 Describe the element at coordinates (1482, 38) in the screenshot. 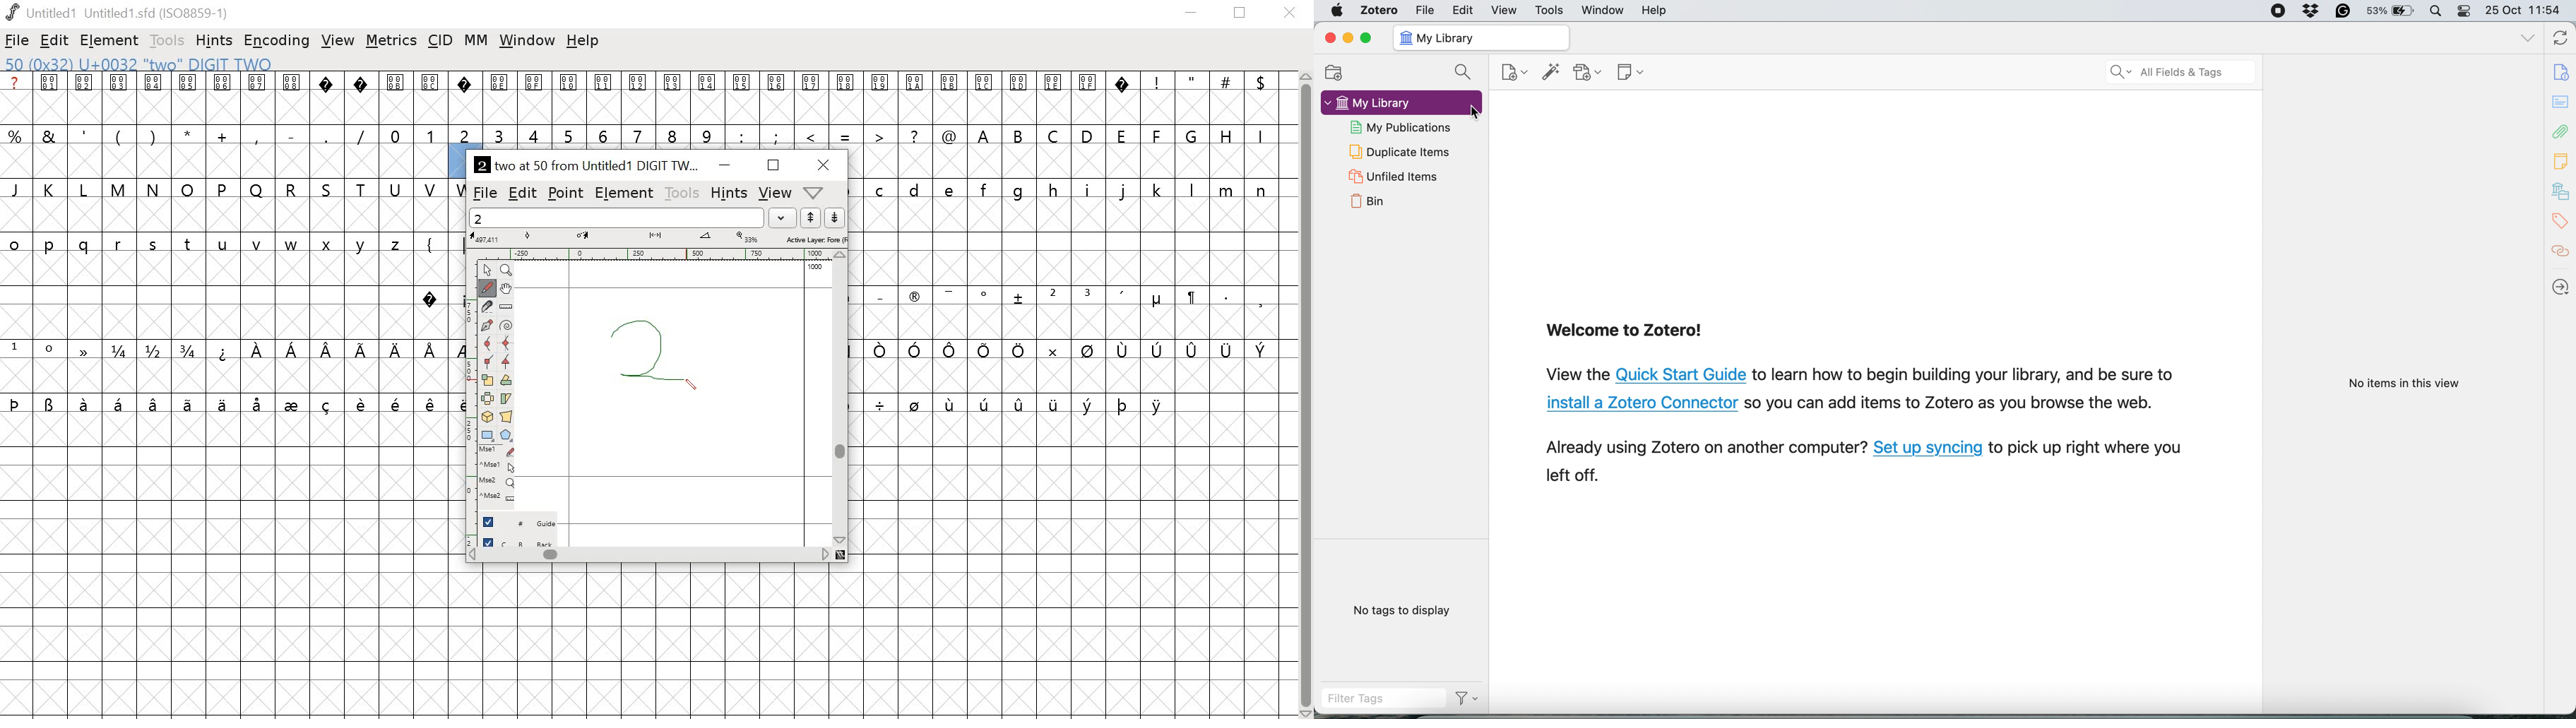

I see `my library` at that location.